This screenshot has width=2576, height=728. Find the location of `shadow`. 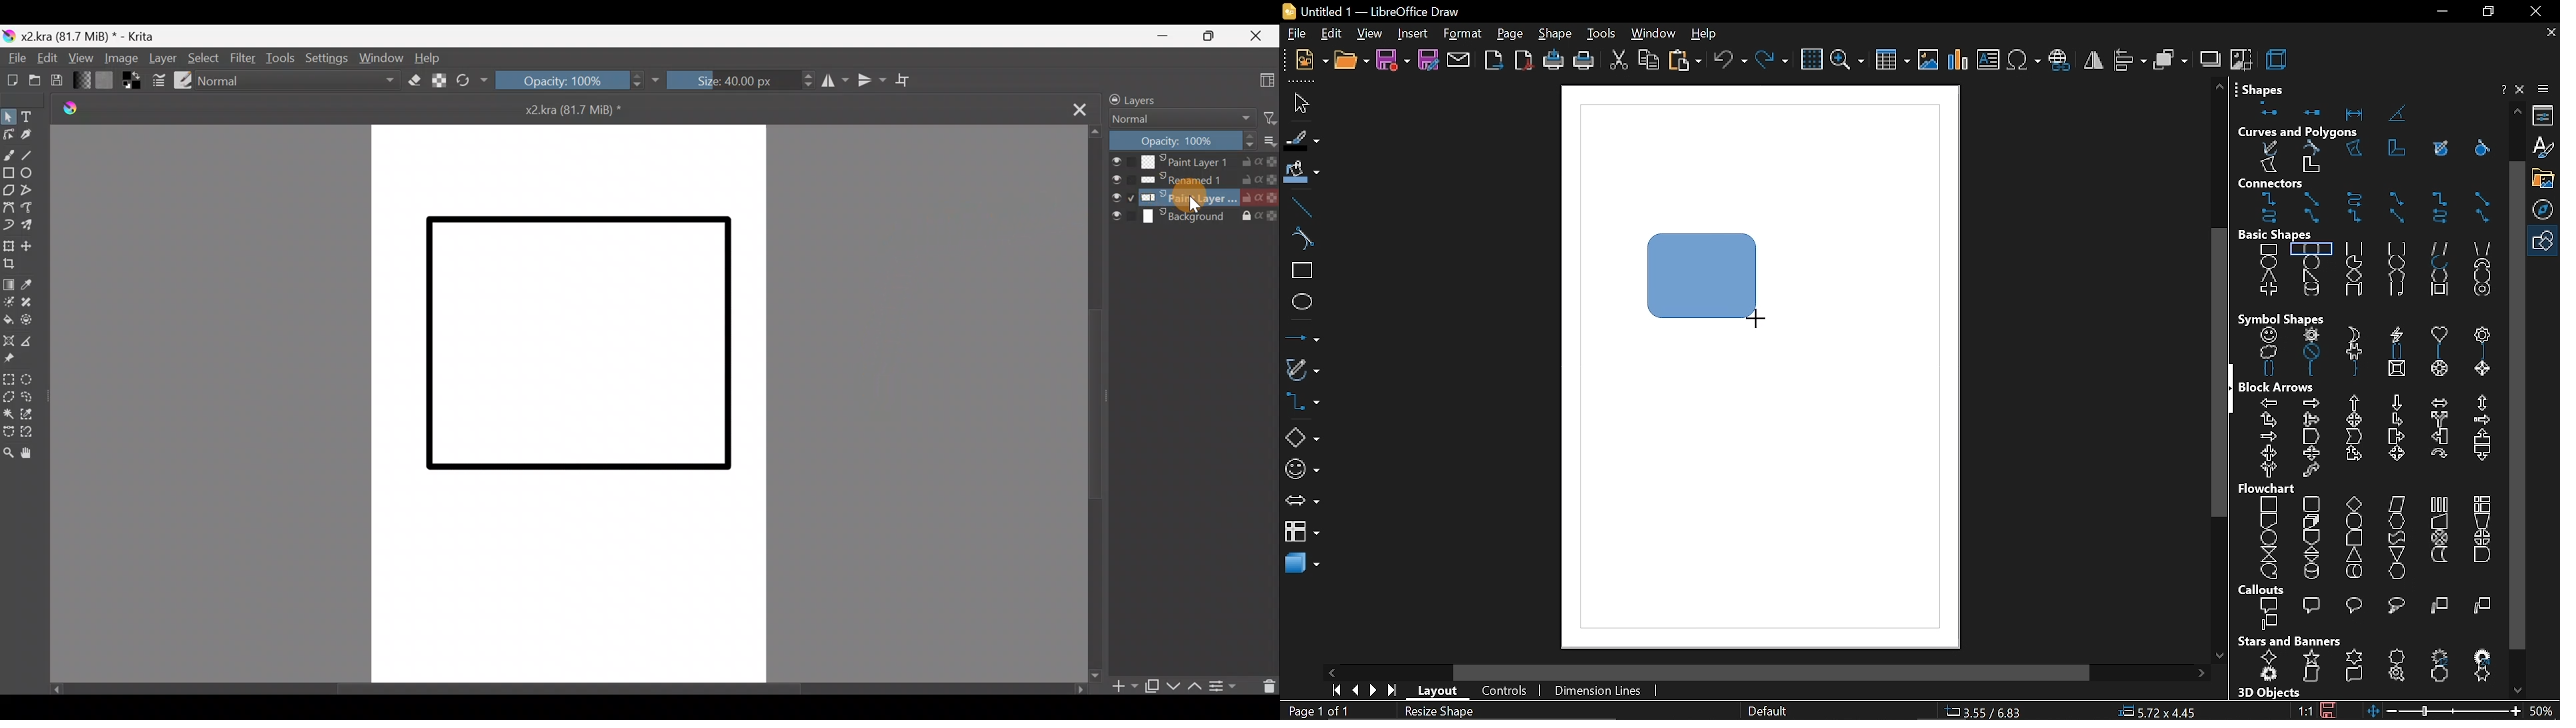

shadow is located at coordinates (2209, 58).